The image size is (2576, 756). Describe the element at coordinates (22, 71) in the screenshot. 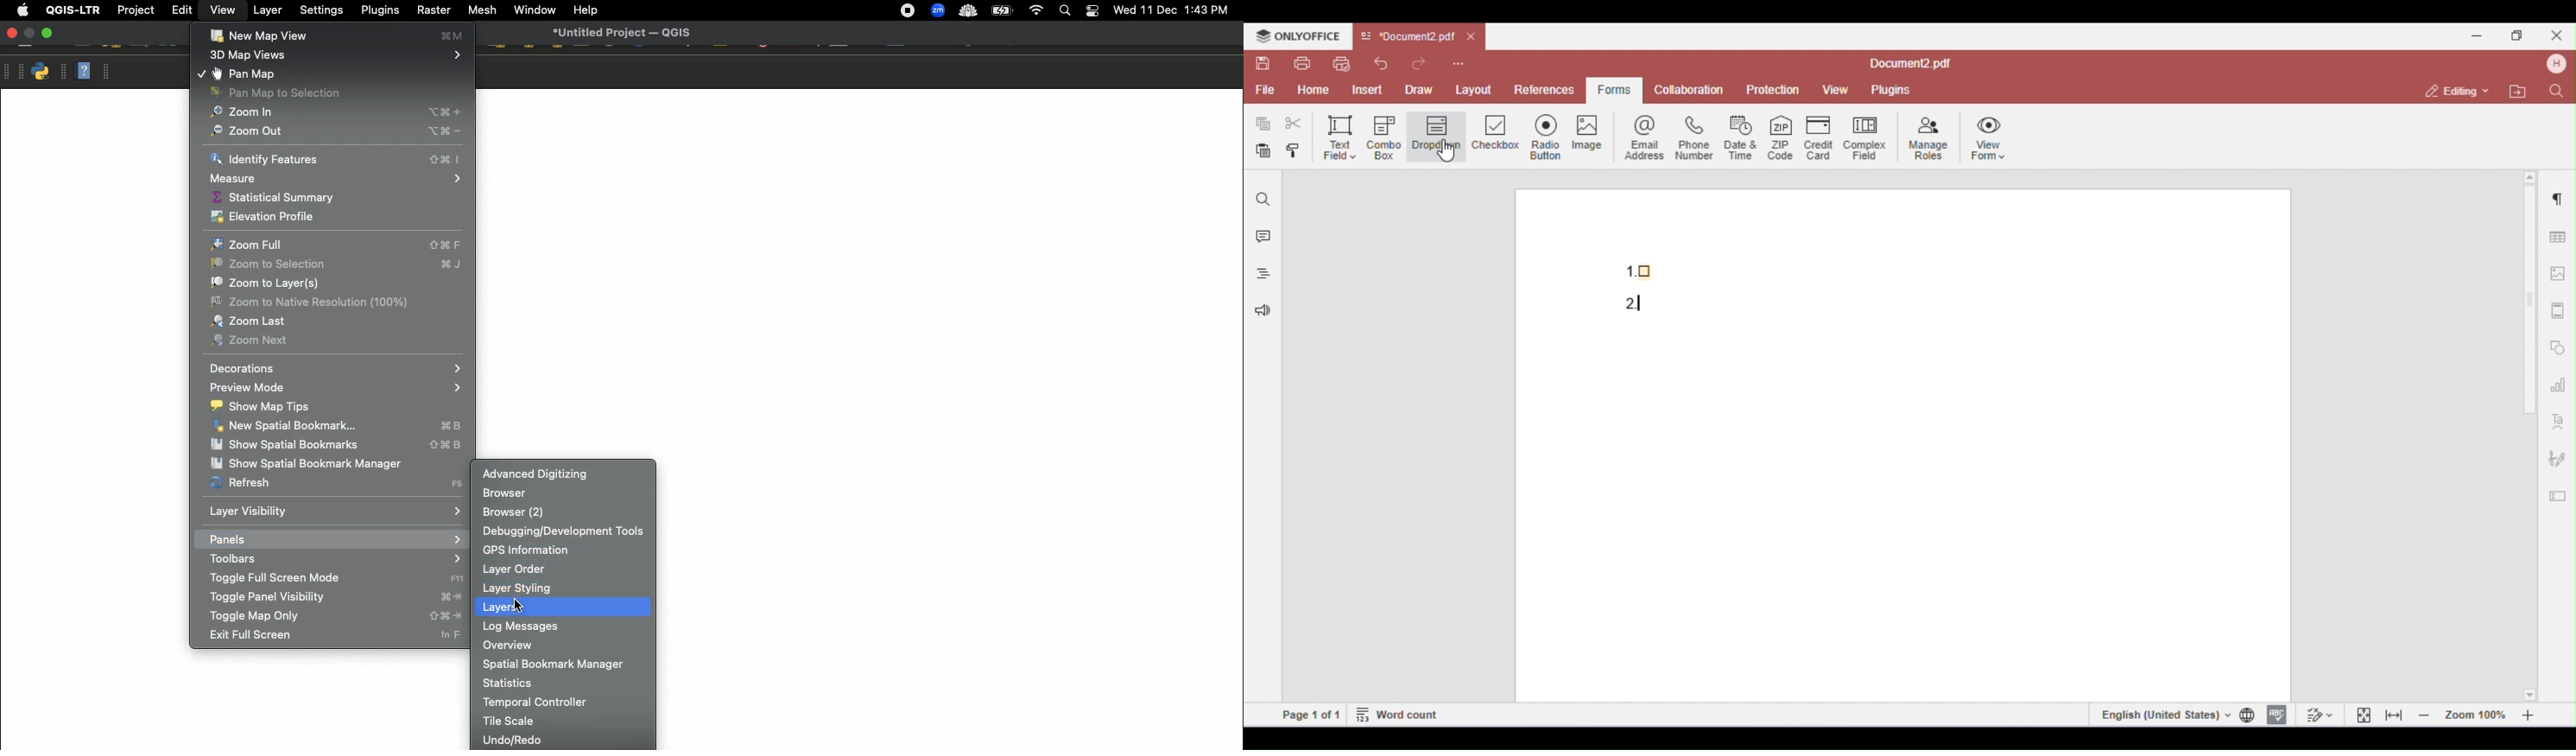

I see `` at that location.